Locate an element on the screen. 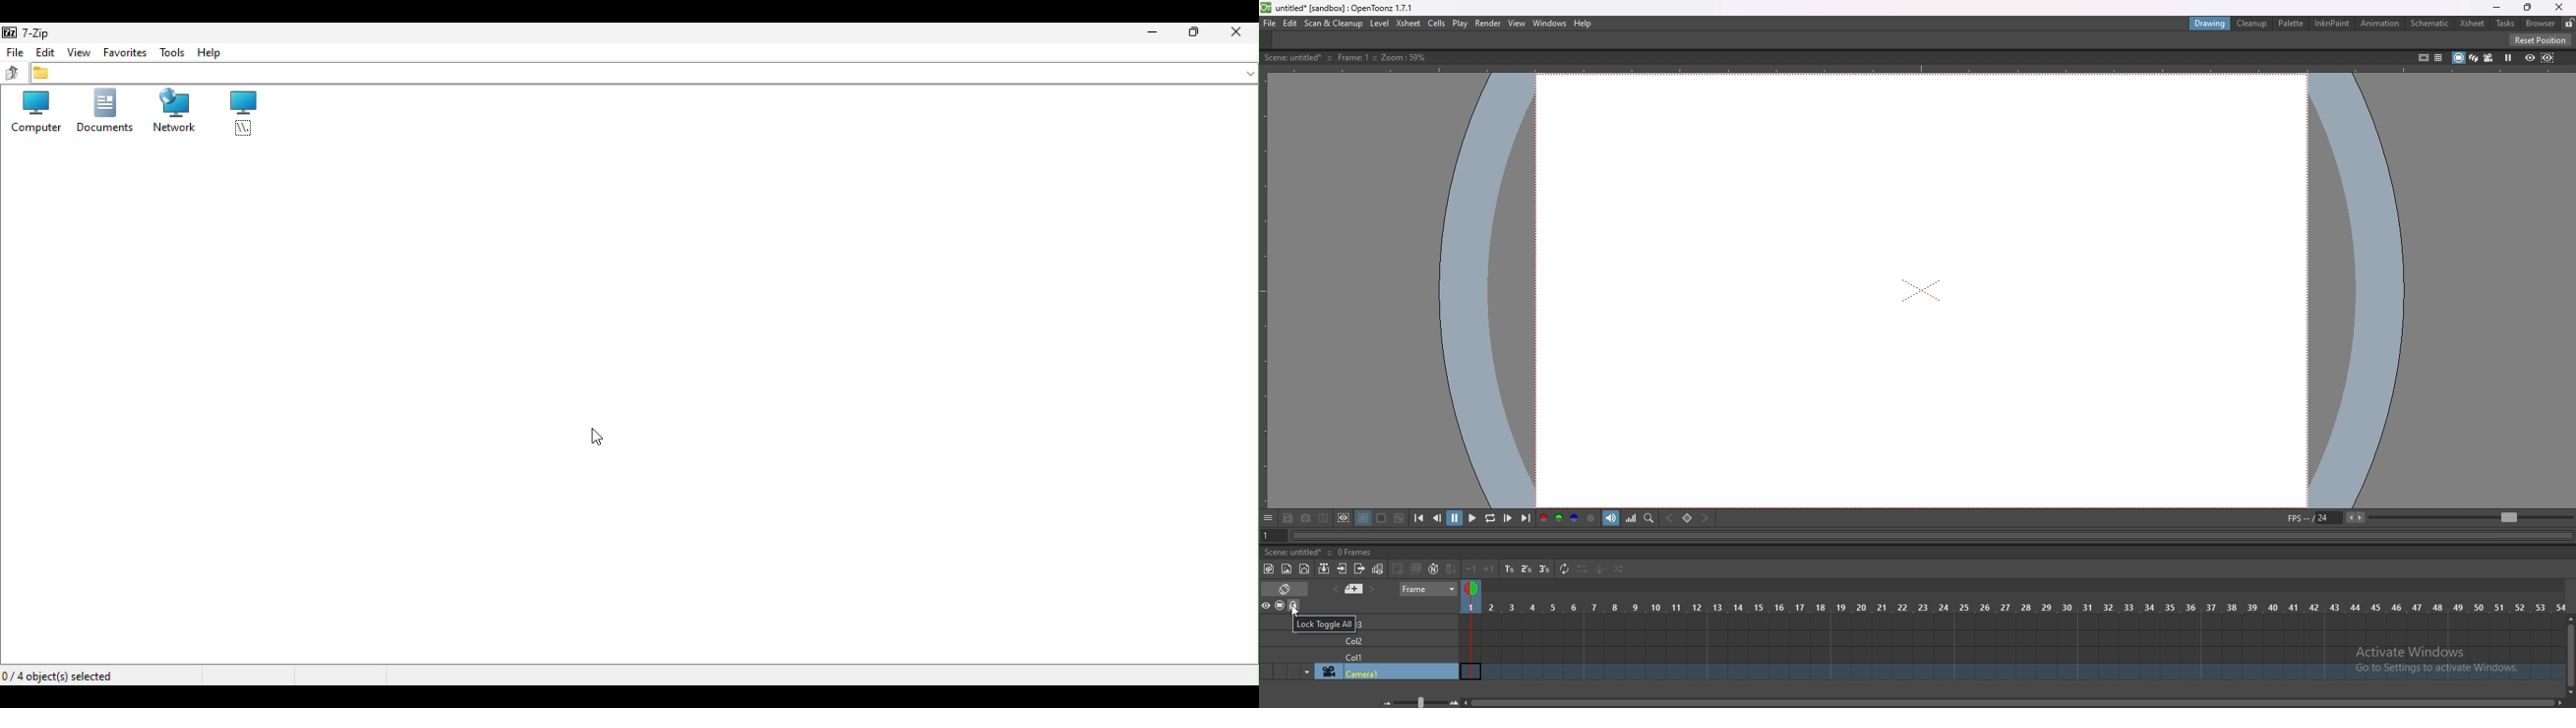 The width and height of the screenshot is (2576, 728). blue is located at coordinates (1575, 519).